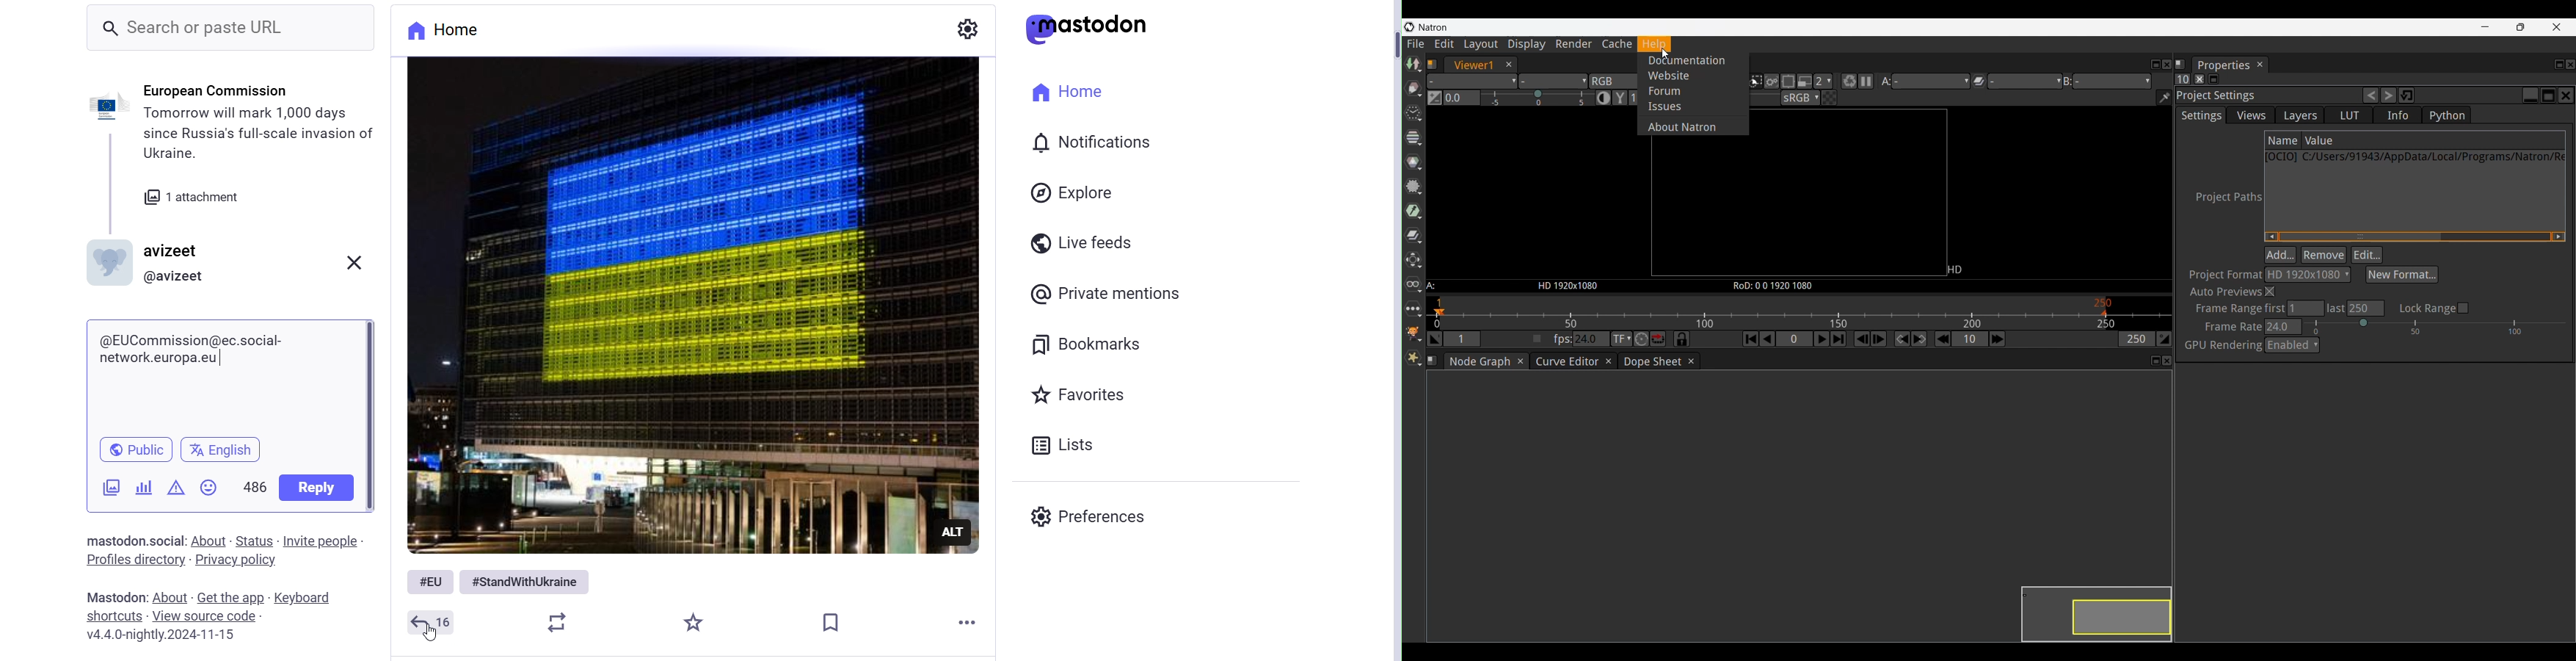  I want to click on Emojis, so click(208, 487).